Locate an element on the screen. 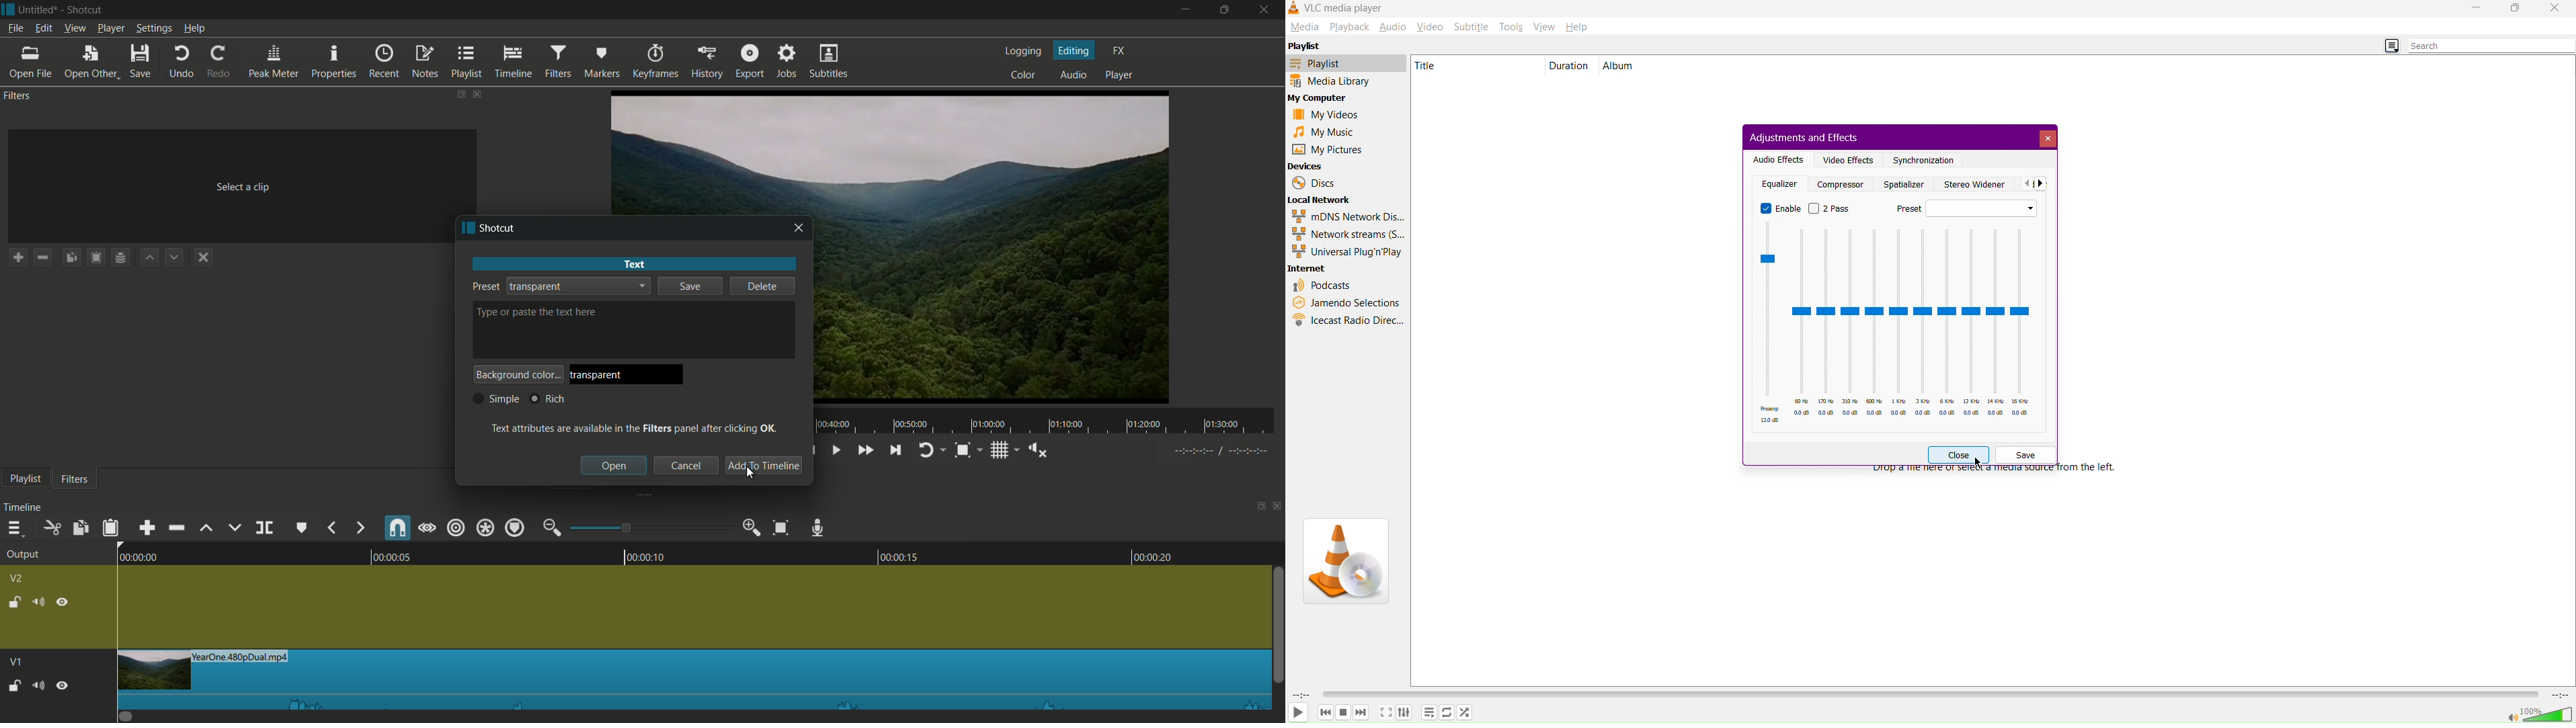 This screenshot has height=728, width=2576. mute is located at coordinates (38, 601).